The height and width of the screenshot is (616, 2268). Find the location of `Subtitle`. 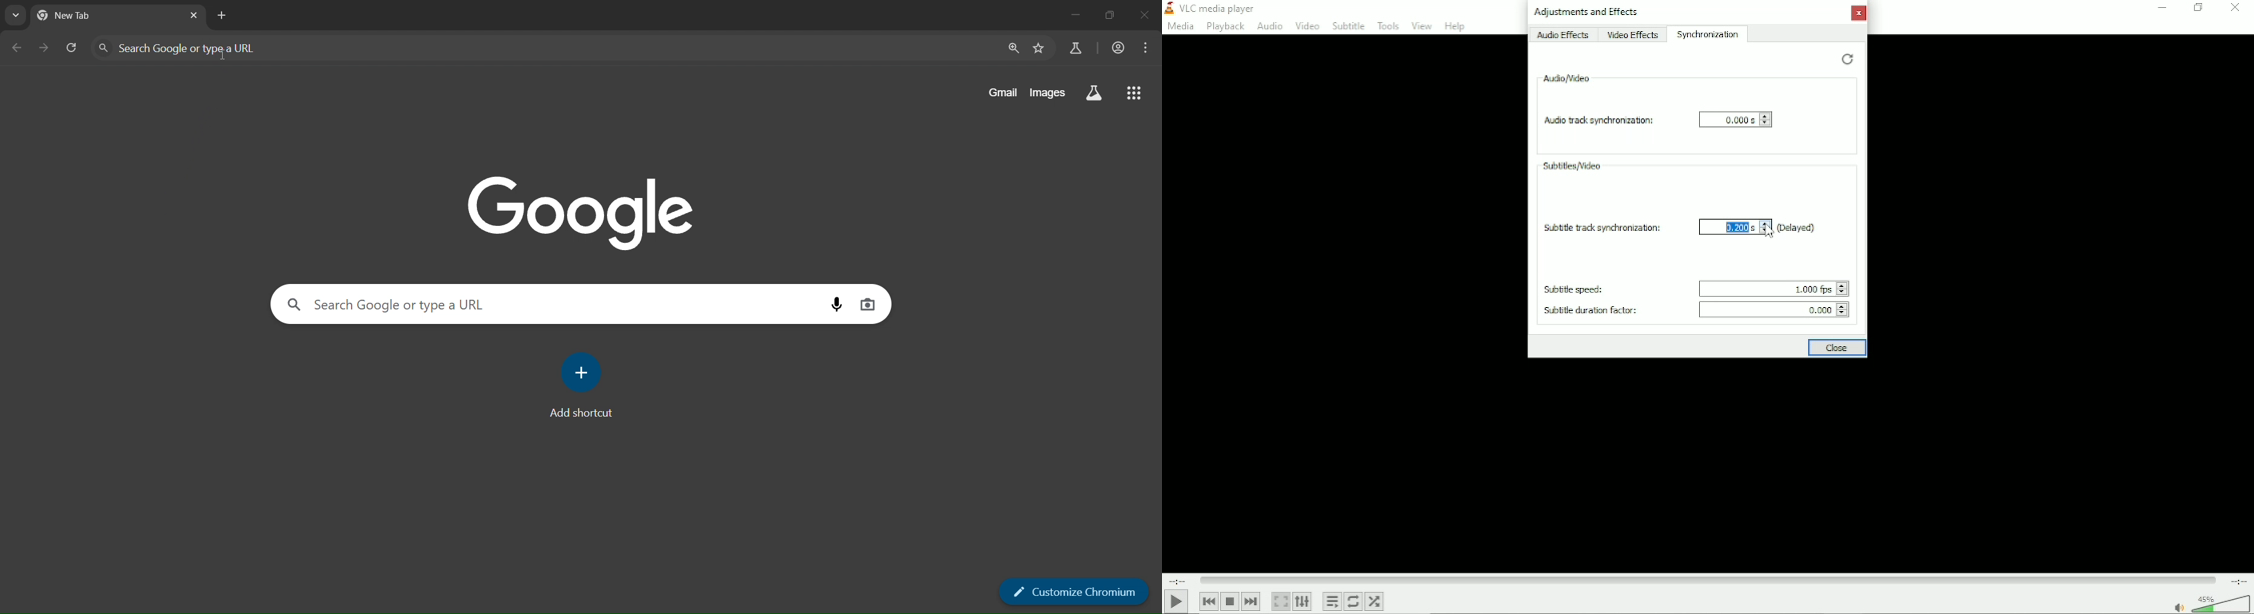

Subtitle is located at coordinates (1347, 26).